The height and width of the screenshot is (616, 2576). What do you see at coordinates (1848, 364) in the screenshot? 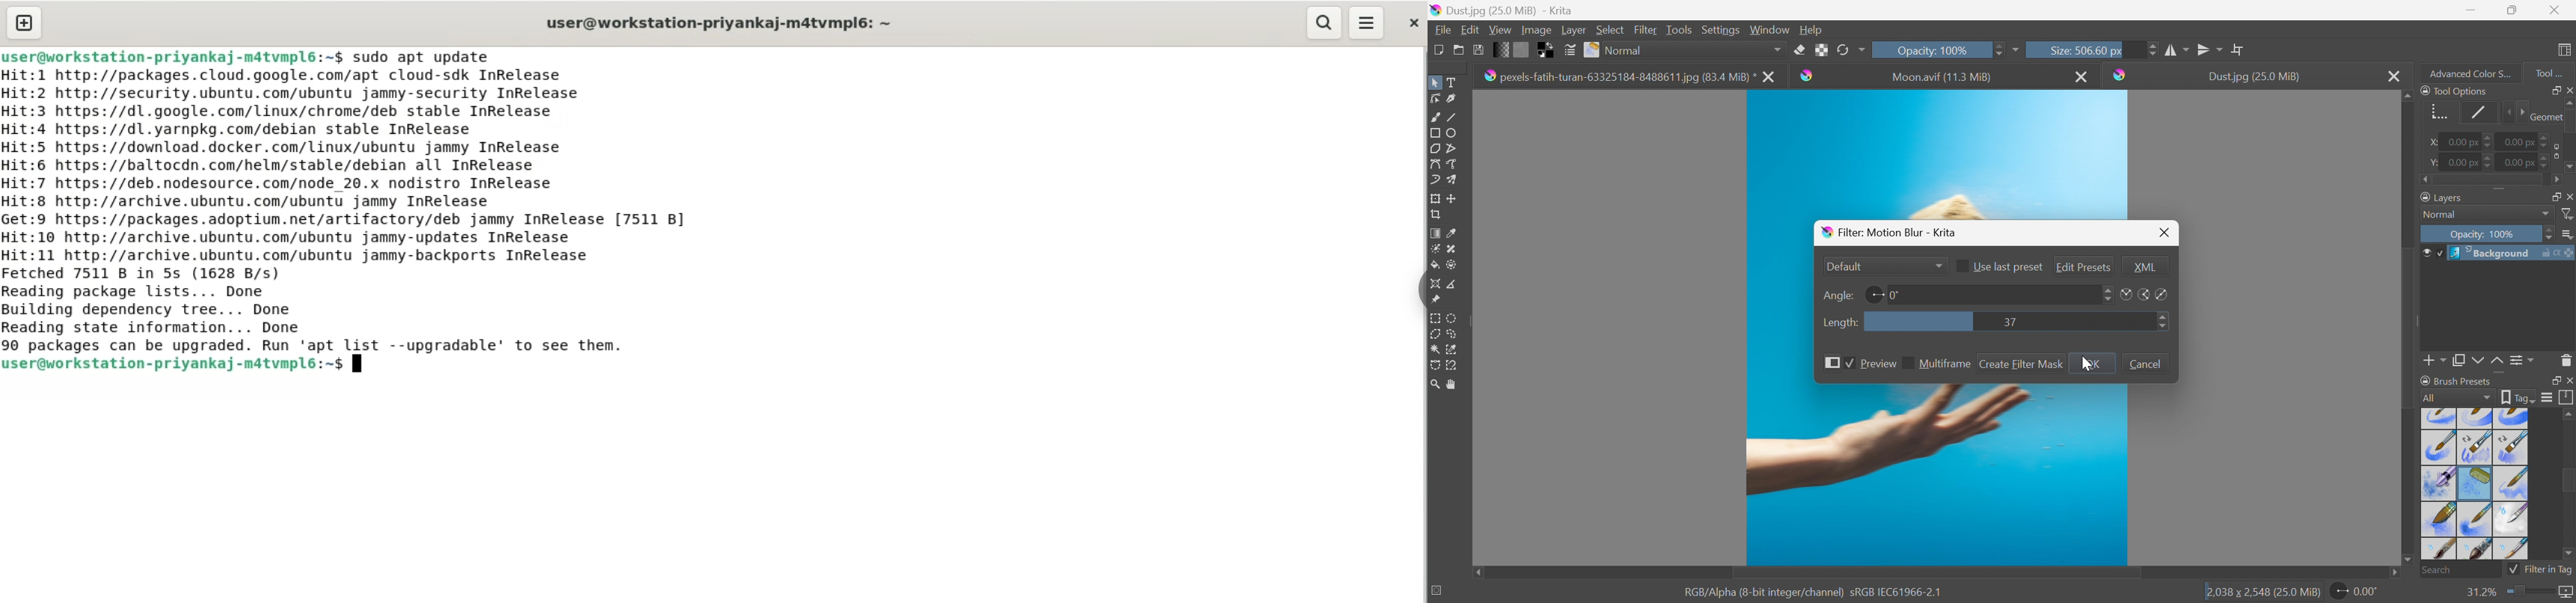
I see `Checkbox` at bounding box center [1848, 364].